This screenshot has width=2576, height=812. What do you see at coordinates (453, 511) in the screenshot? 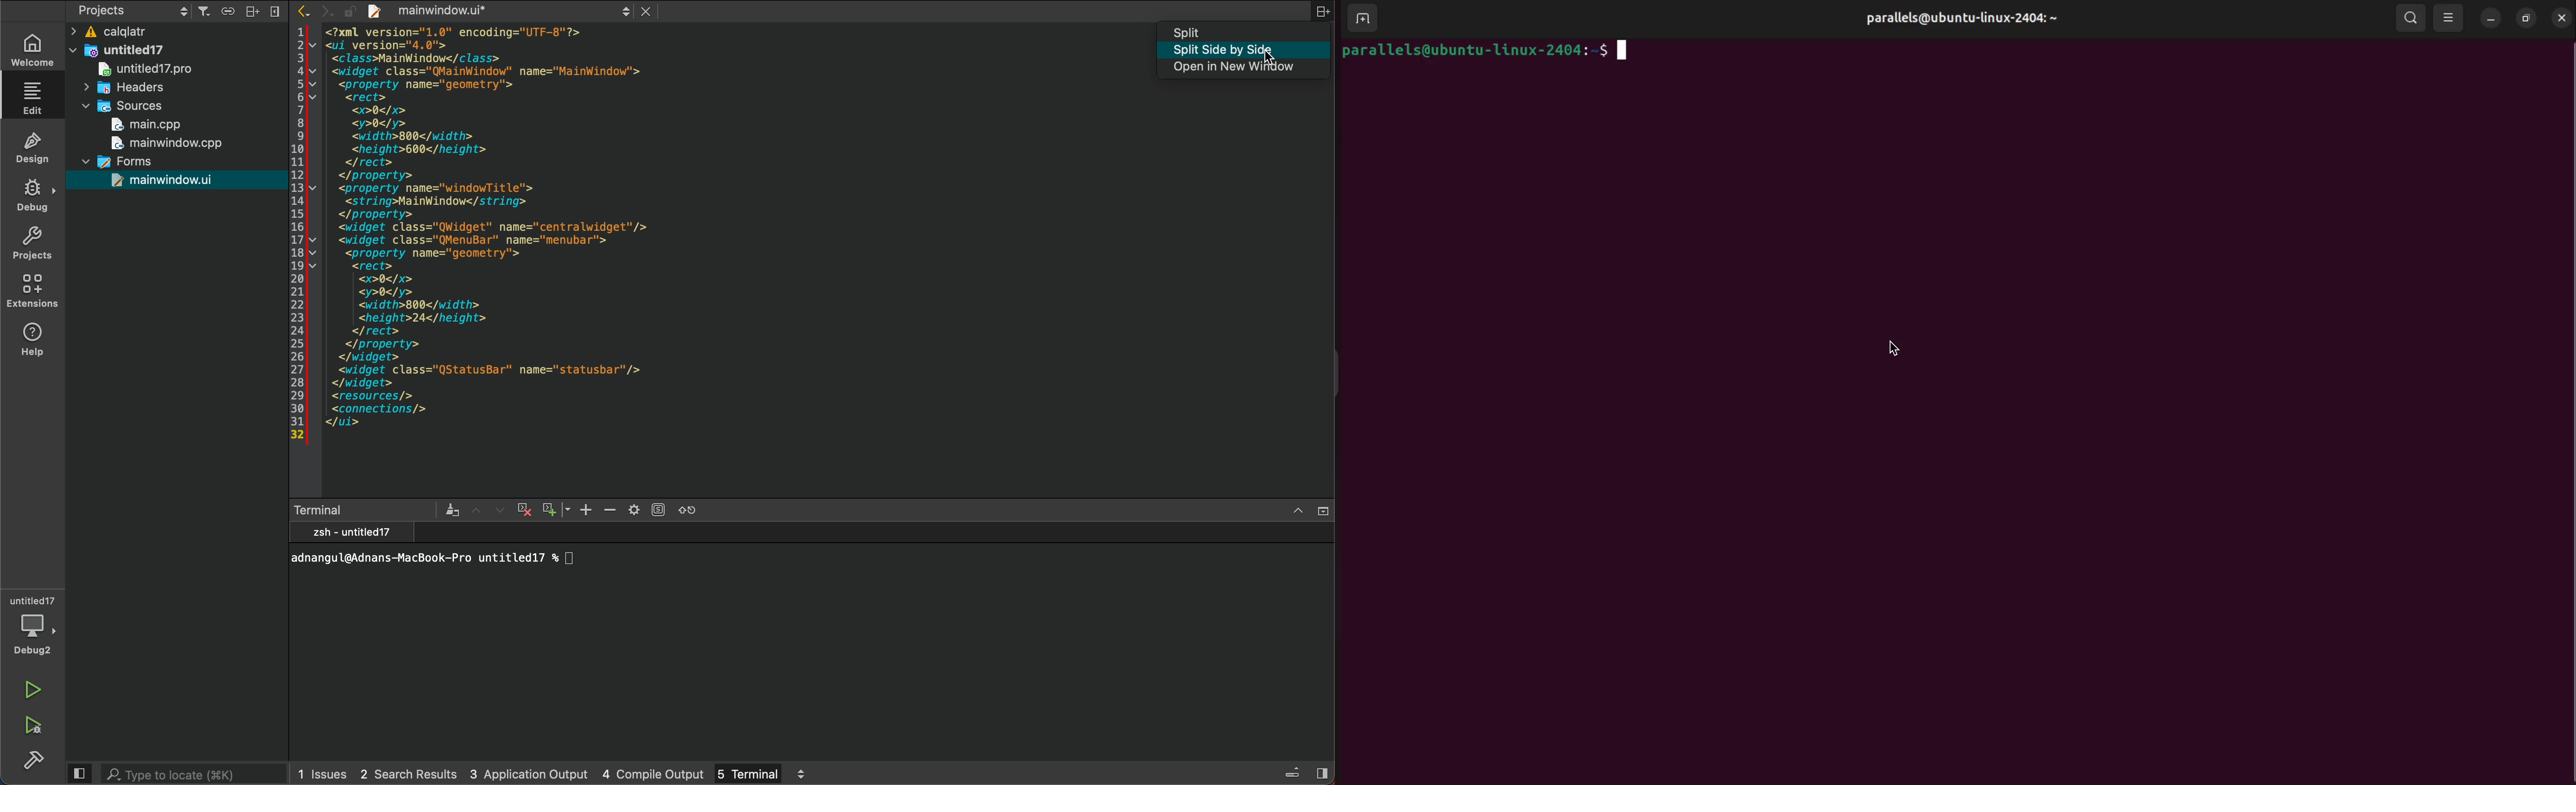
I see `clear` at bounding box center [453, 511].